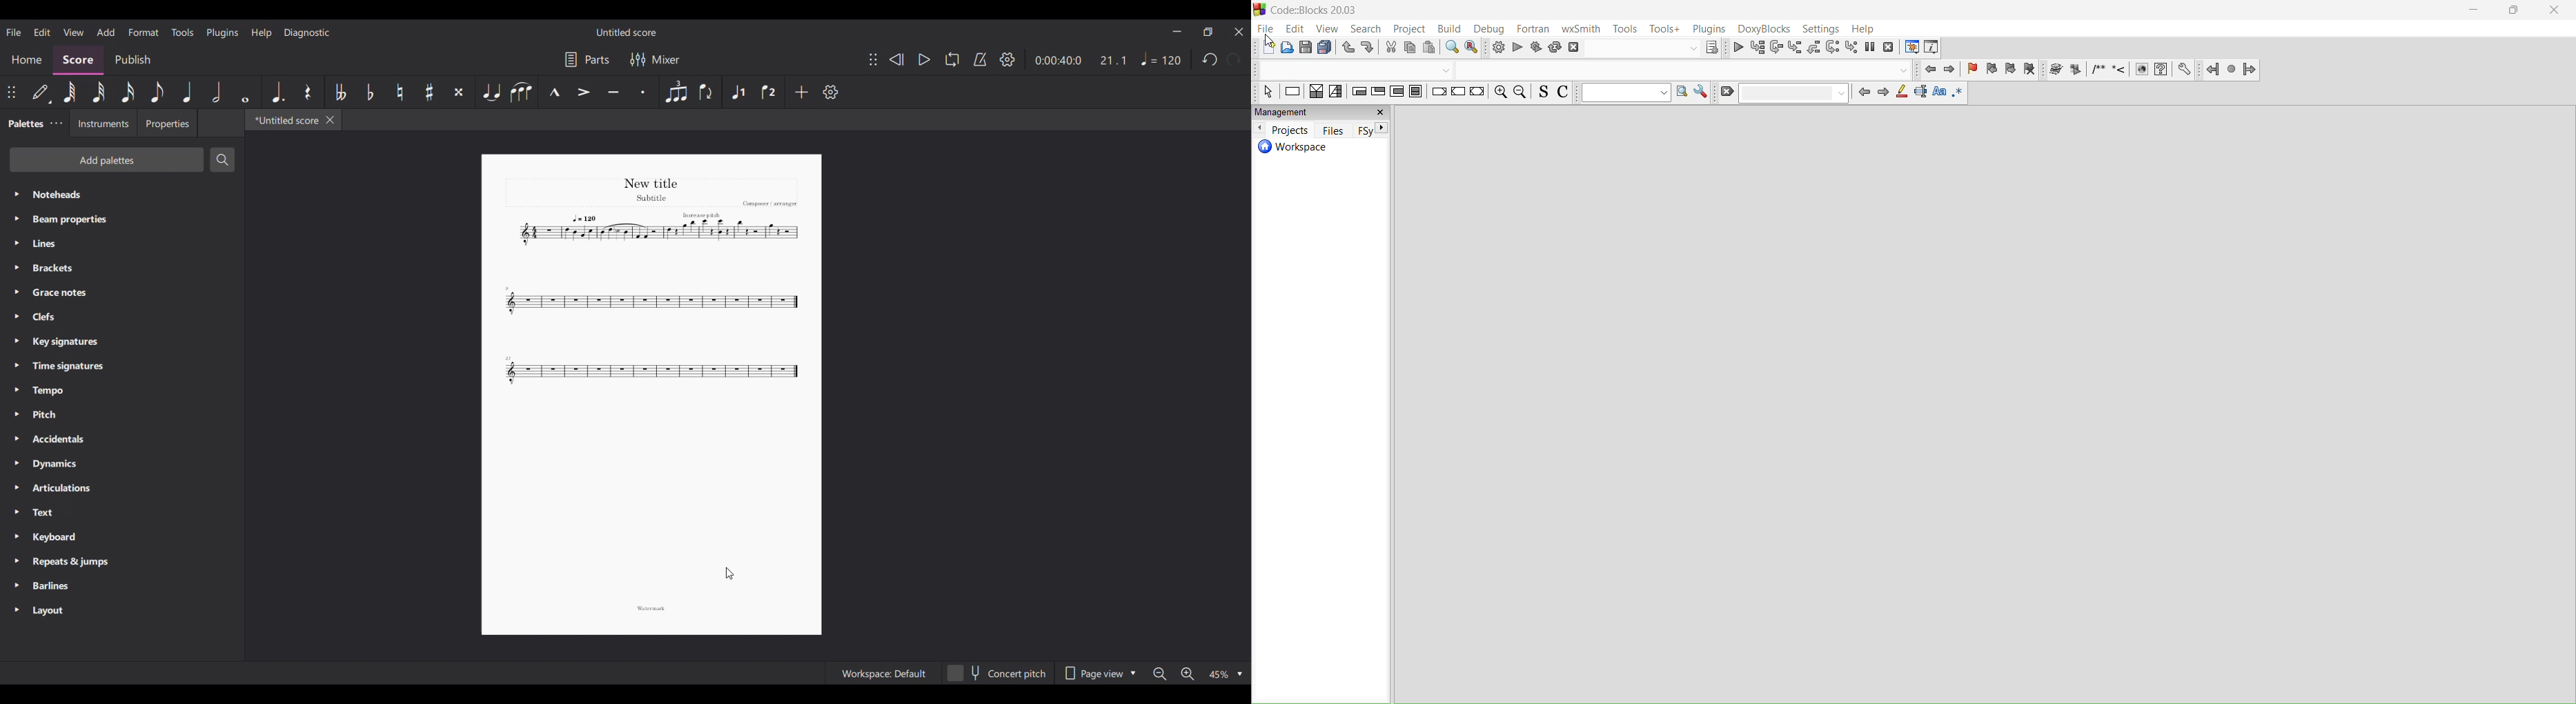 The height and width of the screenshot is (728, 2576). What do you see at coordinates (1373, 129) in the screenshot?
I see `FSy` at bounding box center [1373, 129].